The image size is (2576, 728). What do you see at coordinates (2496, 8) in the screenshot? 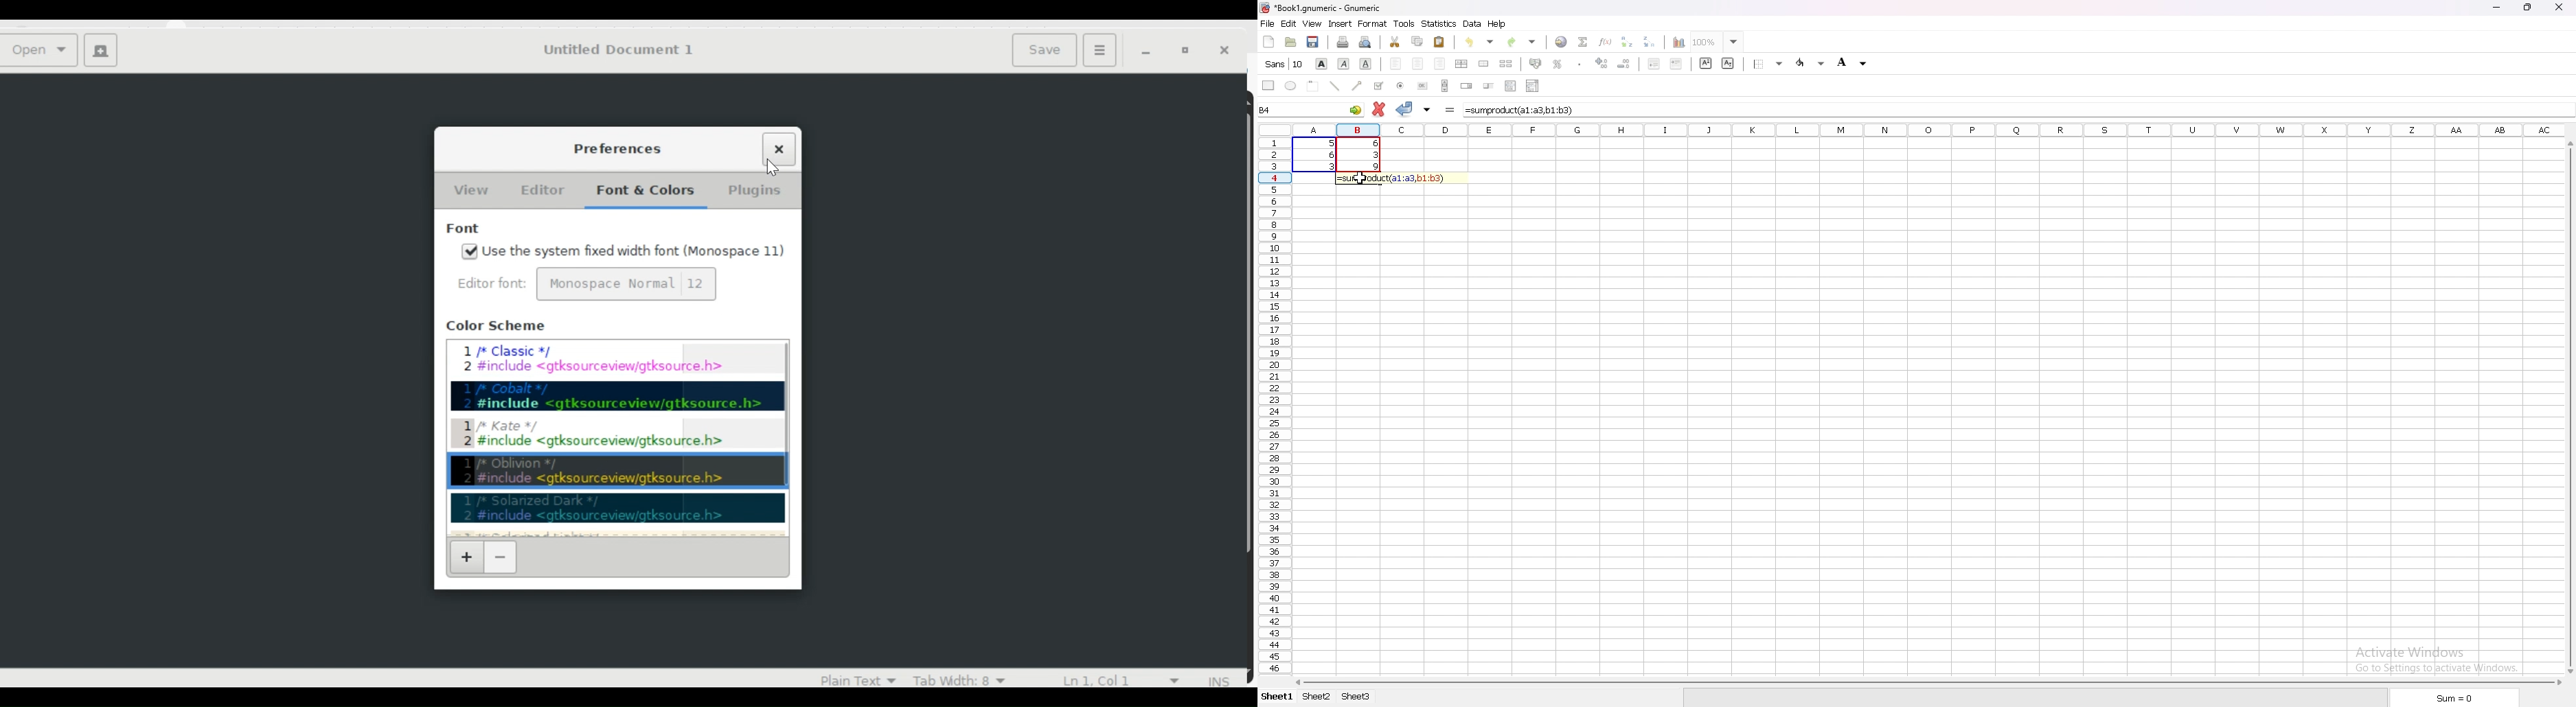
I see `minimize` at bounding box center [2496, 8].